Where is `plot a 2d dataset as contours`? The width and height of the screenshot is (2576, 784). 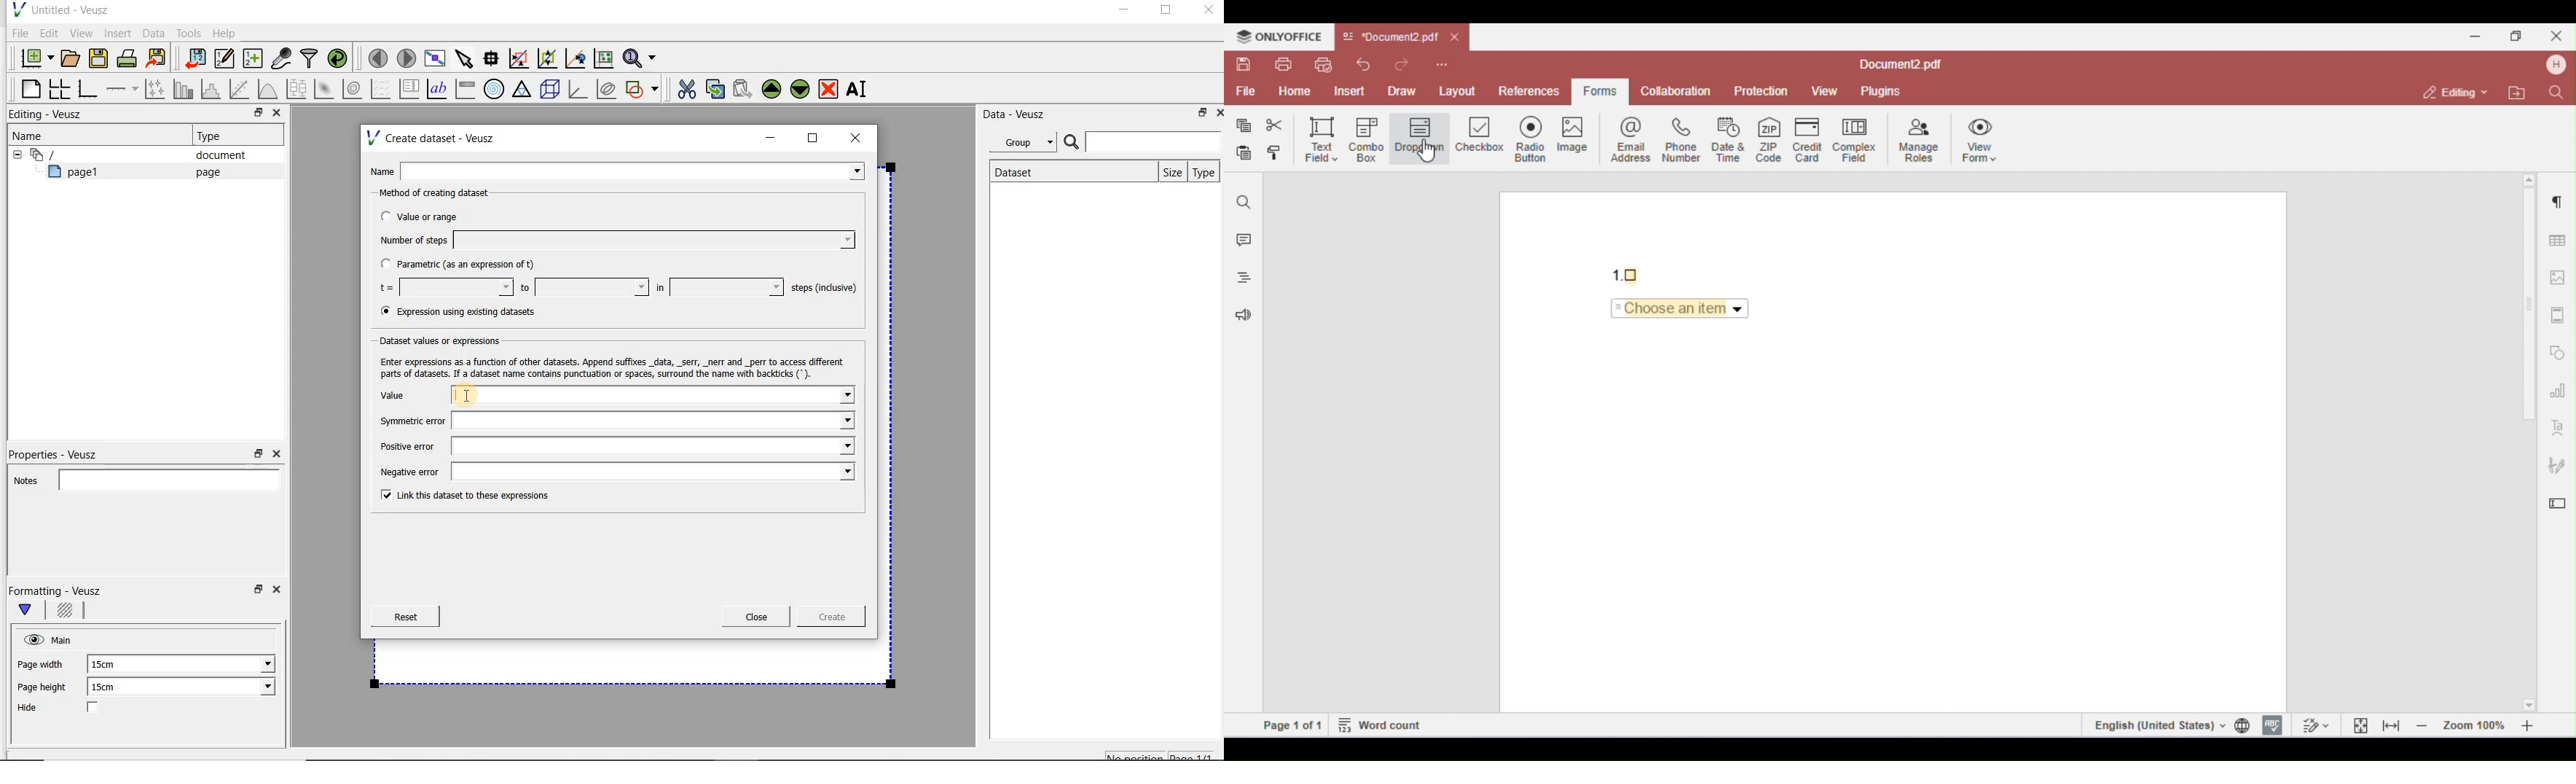
plot a 2d dataset as contours is located at coordinates (353, 89).